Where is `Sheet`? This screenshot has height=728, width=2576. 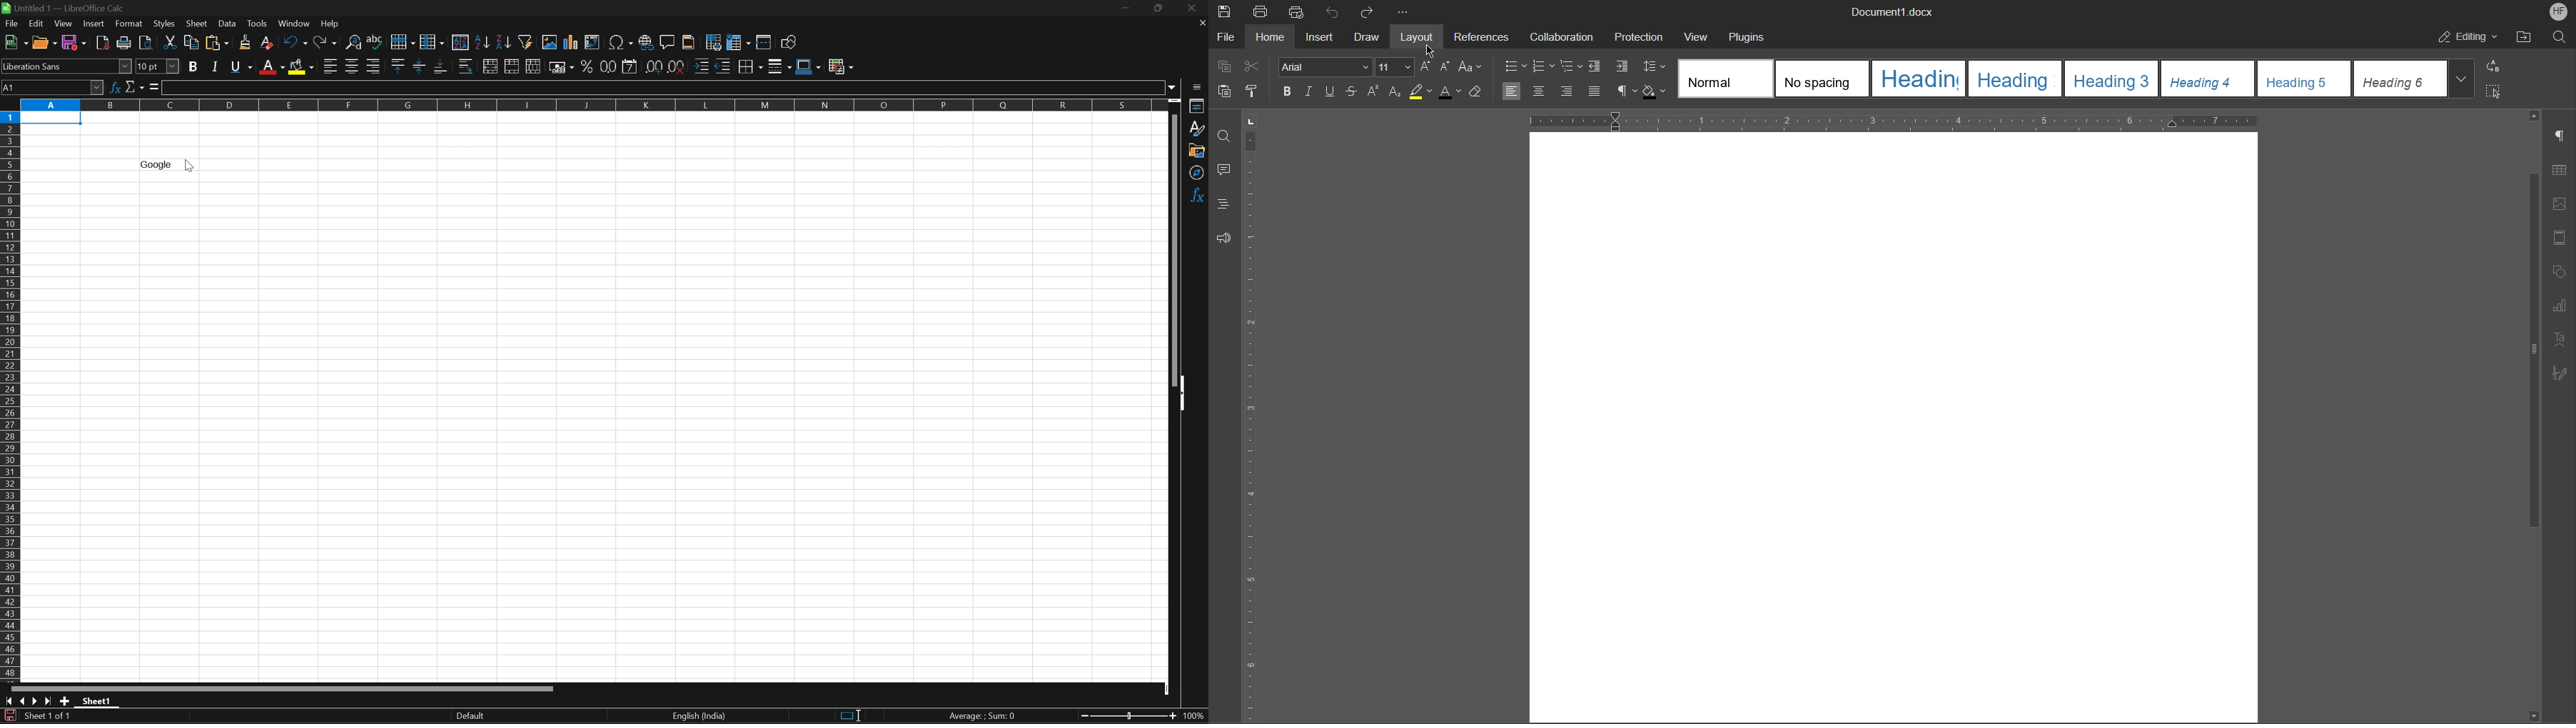 Sheet is located at coordinates (197, 24).